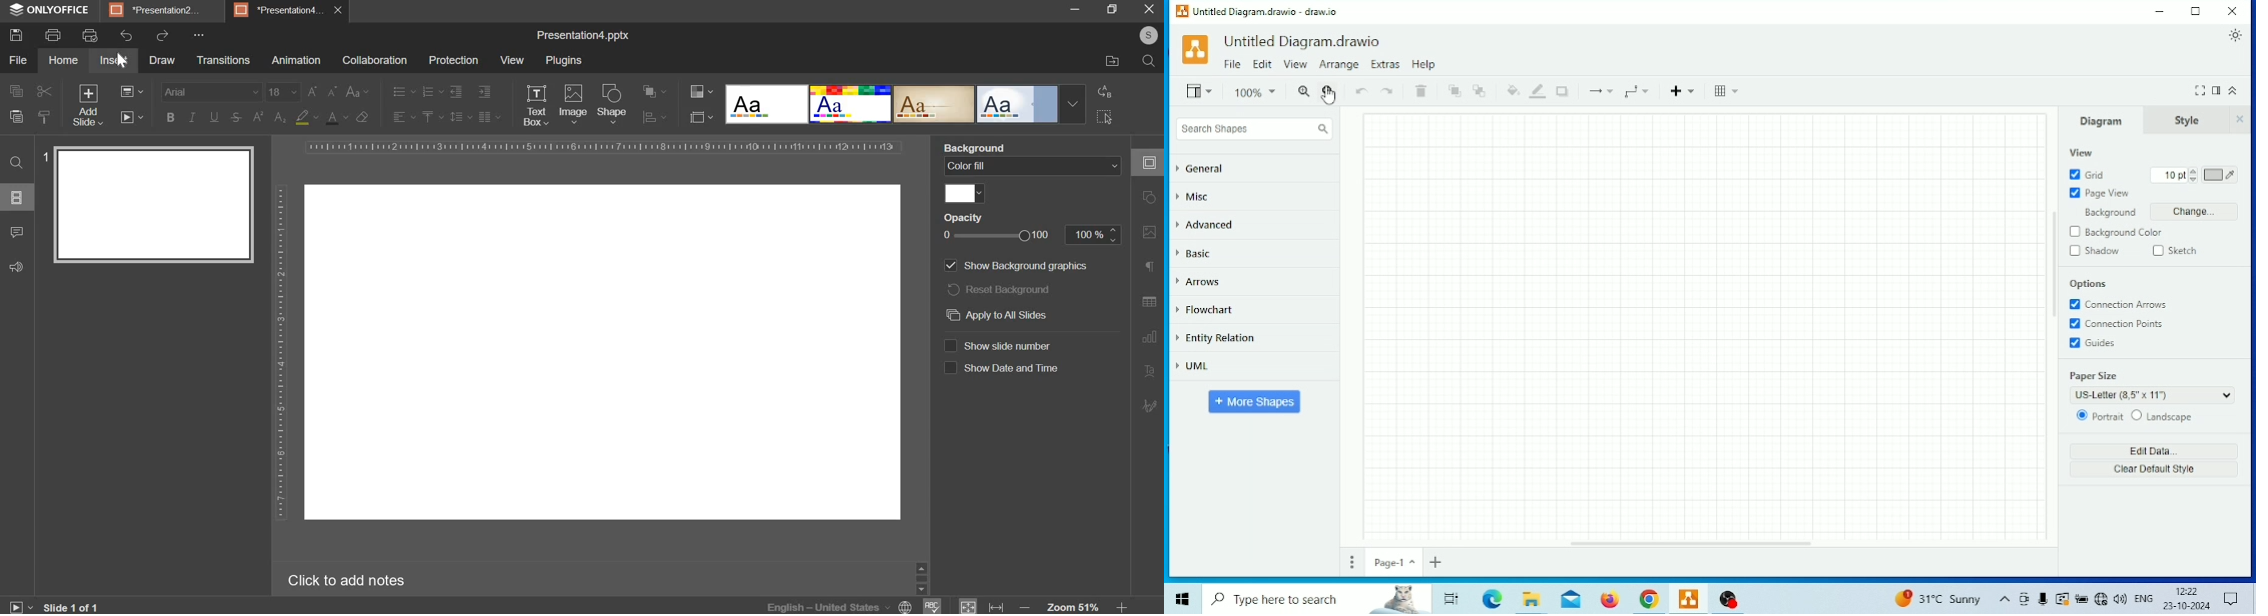 The height and width of the screenshot is (616, 2268). Describe the element at coordinates (2082, 153) in the screenshot. I see `View` at that location.